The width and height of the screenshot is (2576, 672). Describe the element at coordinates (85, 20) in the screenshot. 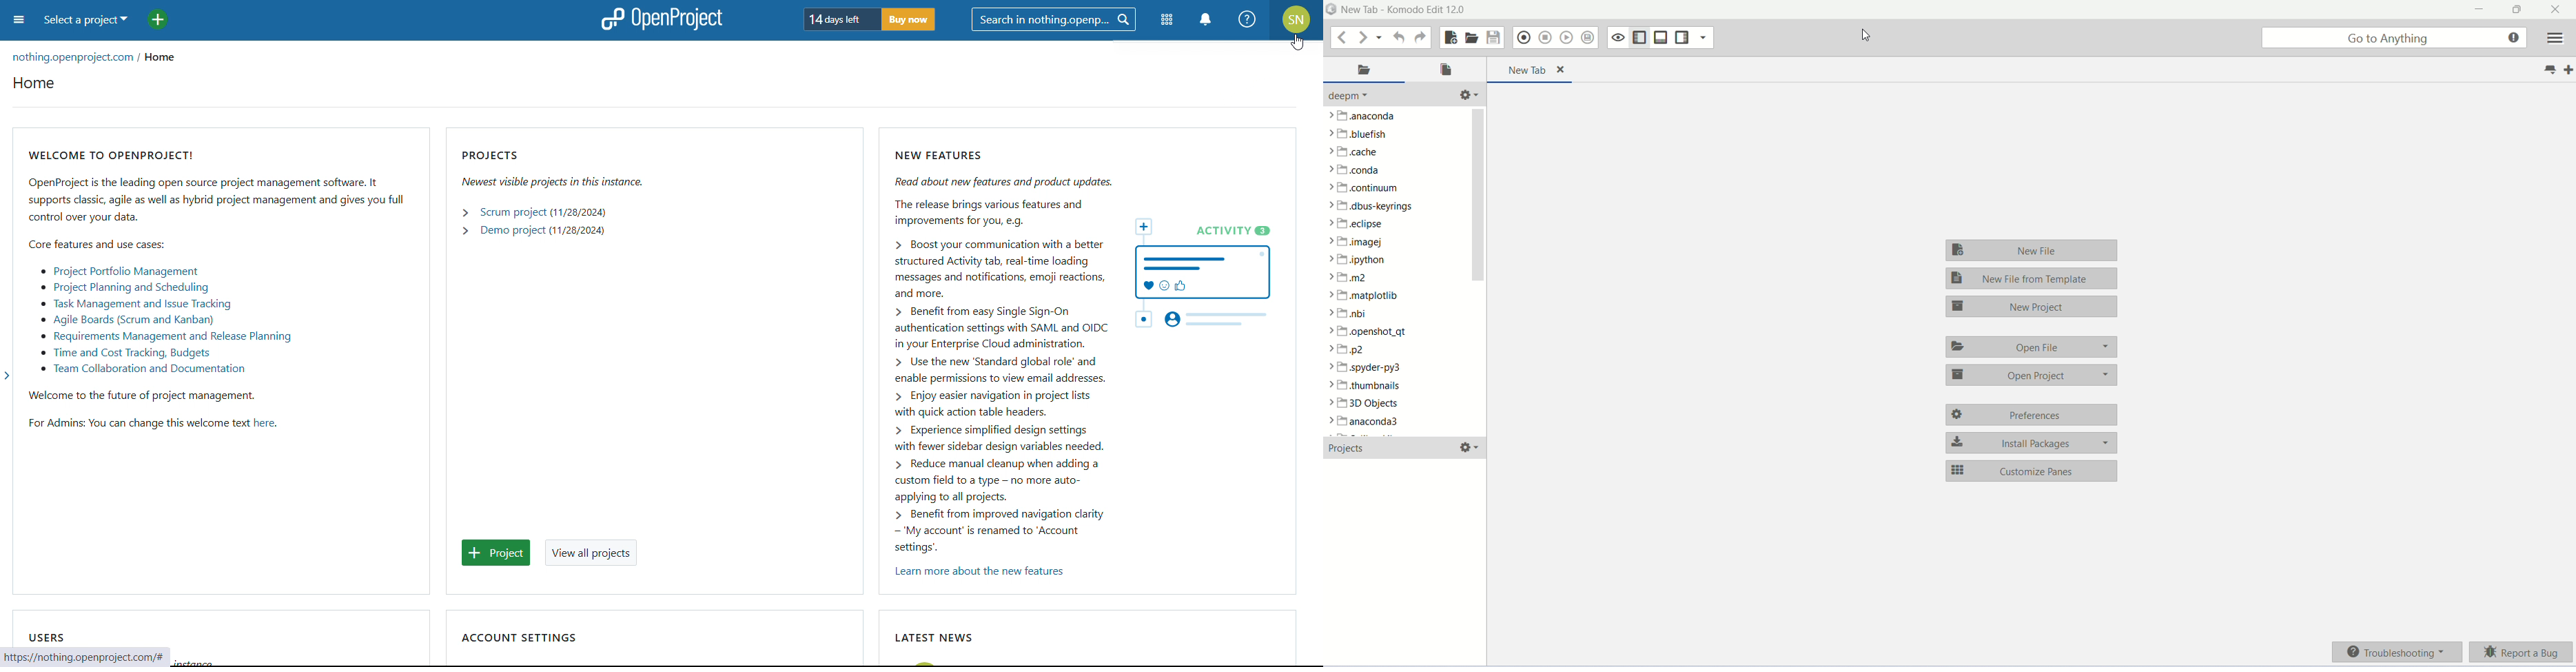

I see `select a project` at that location.